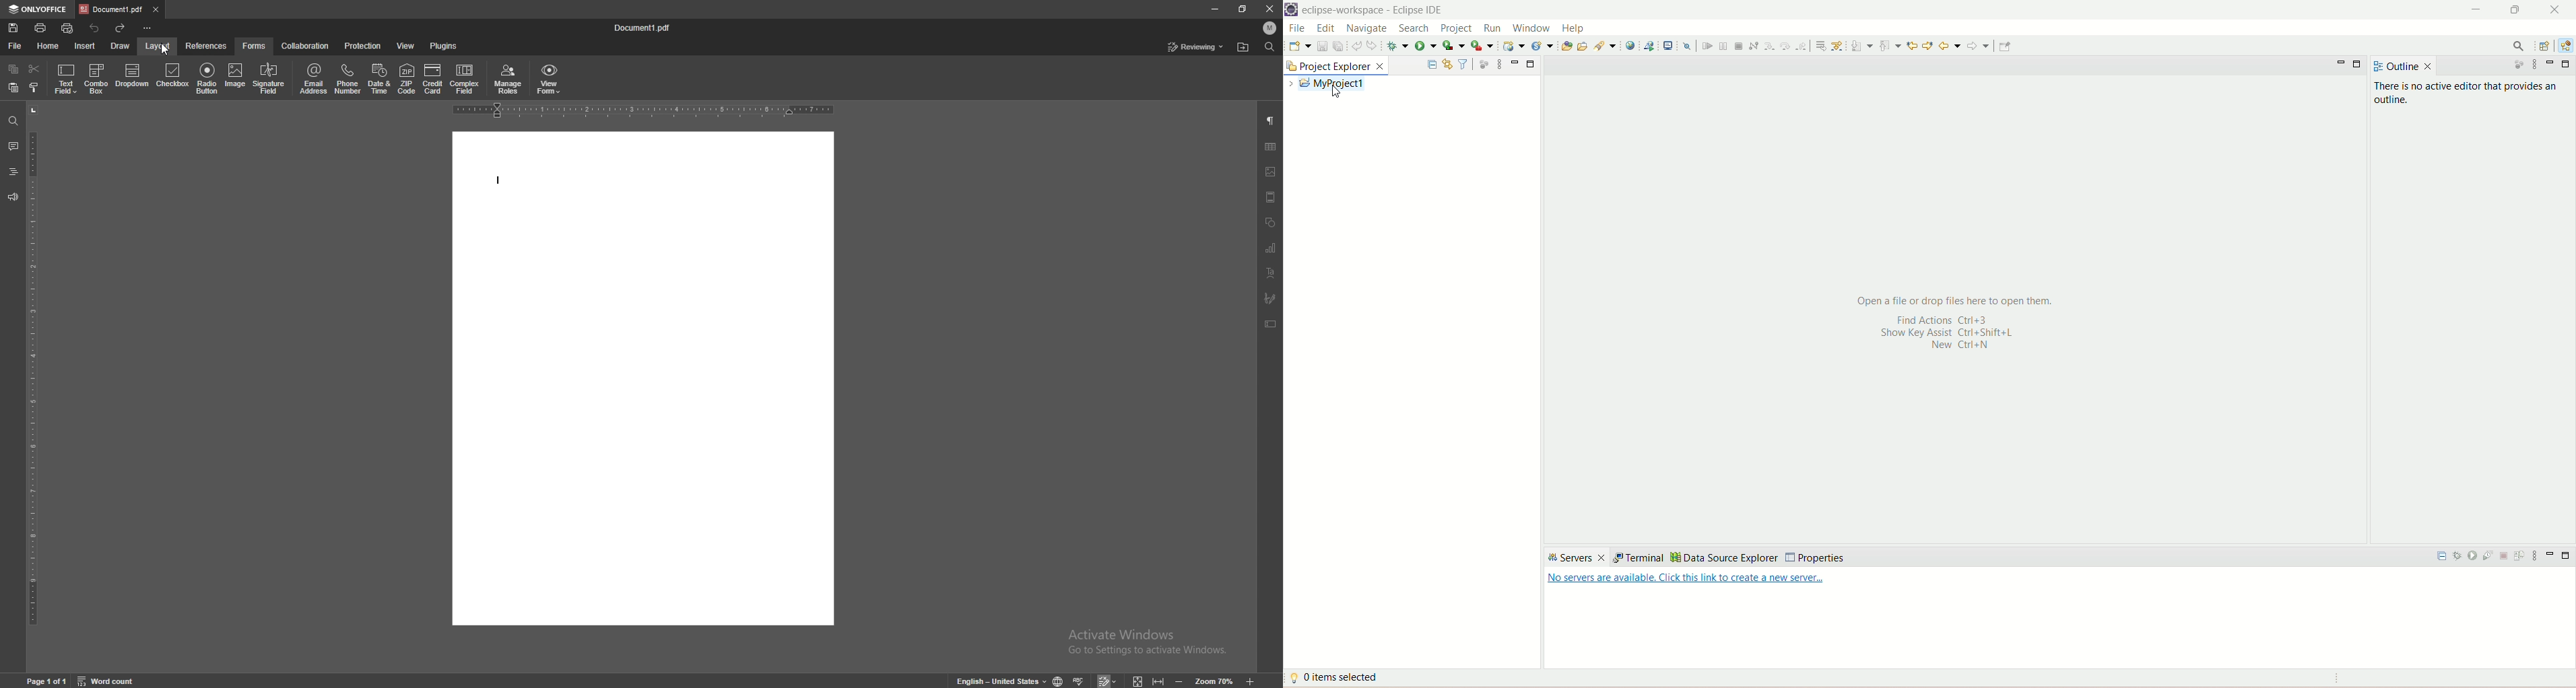 The height and width of the screenshot is (700, 2576). I want to click on navigate, so click(1367, 29).